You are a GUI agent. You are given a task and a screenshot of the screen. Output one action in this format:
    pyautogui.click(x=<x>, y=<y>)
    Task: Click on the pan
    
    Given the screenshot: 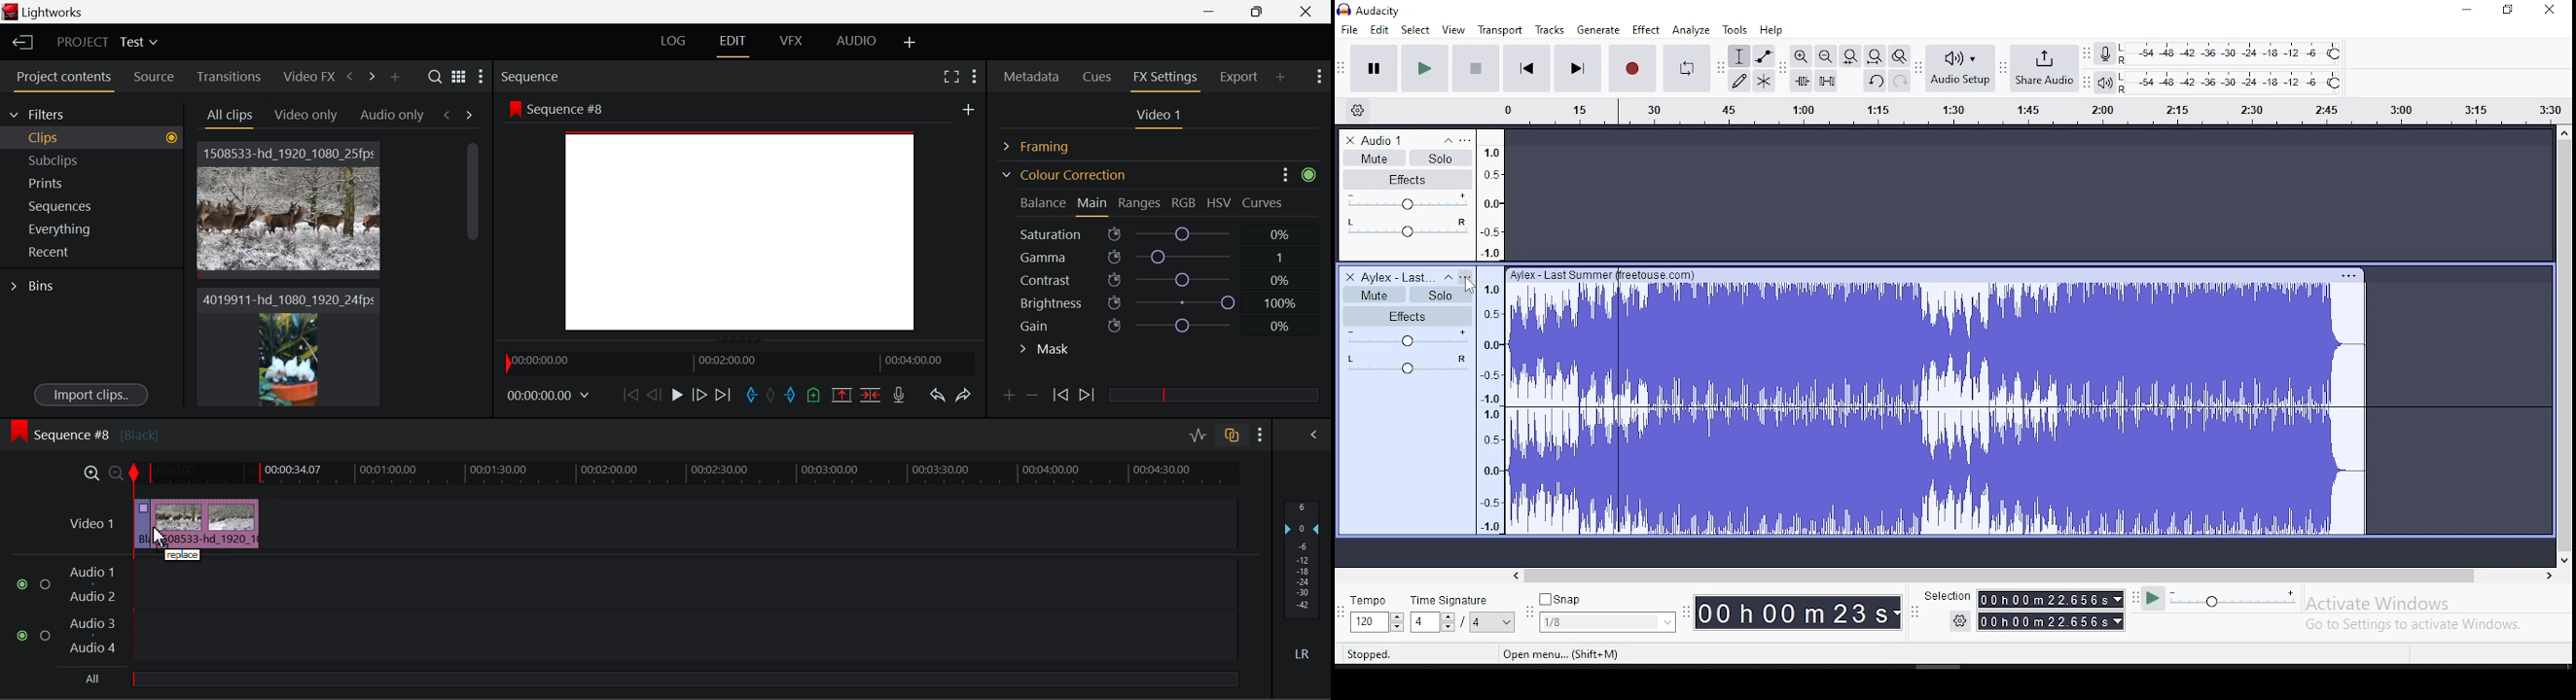 What is the action you would take?
    pyautogui.click(x=1406, y=229)
    